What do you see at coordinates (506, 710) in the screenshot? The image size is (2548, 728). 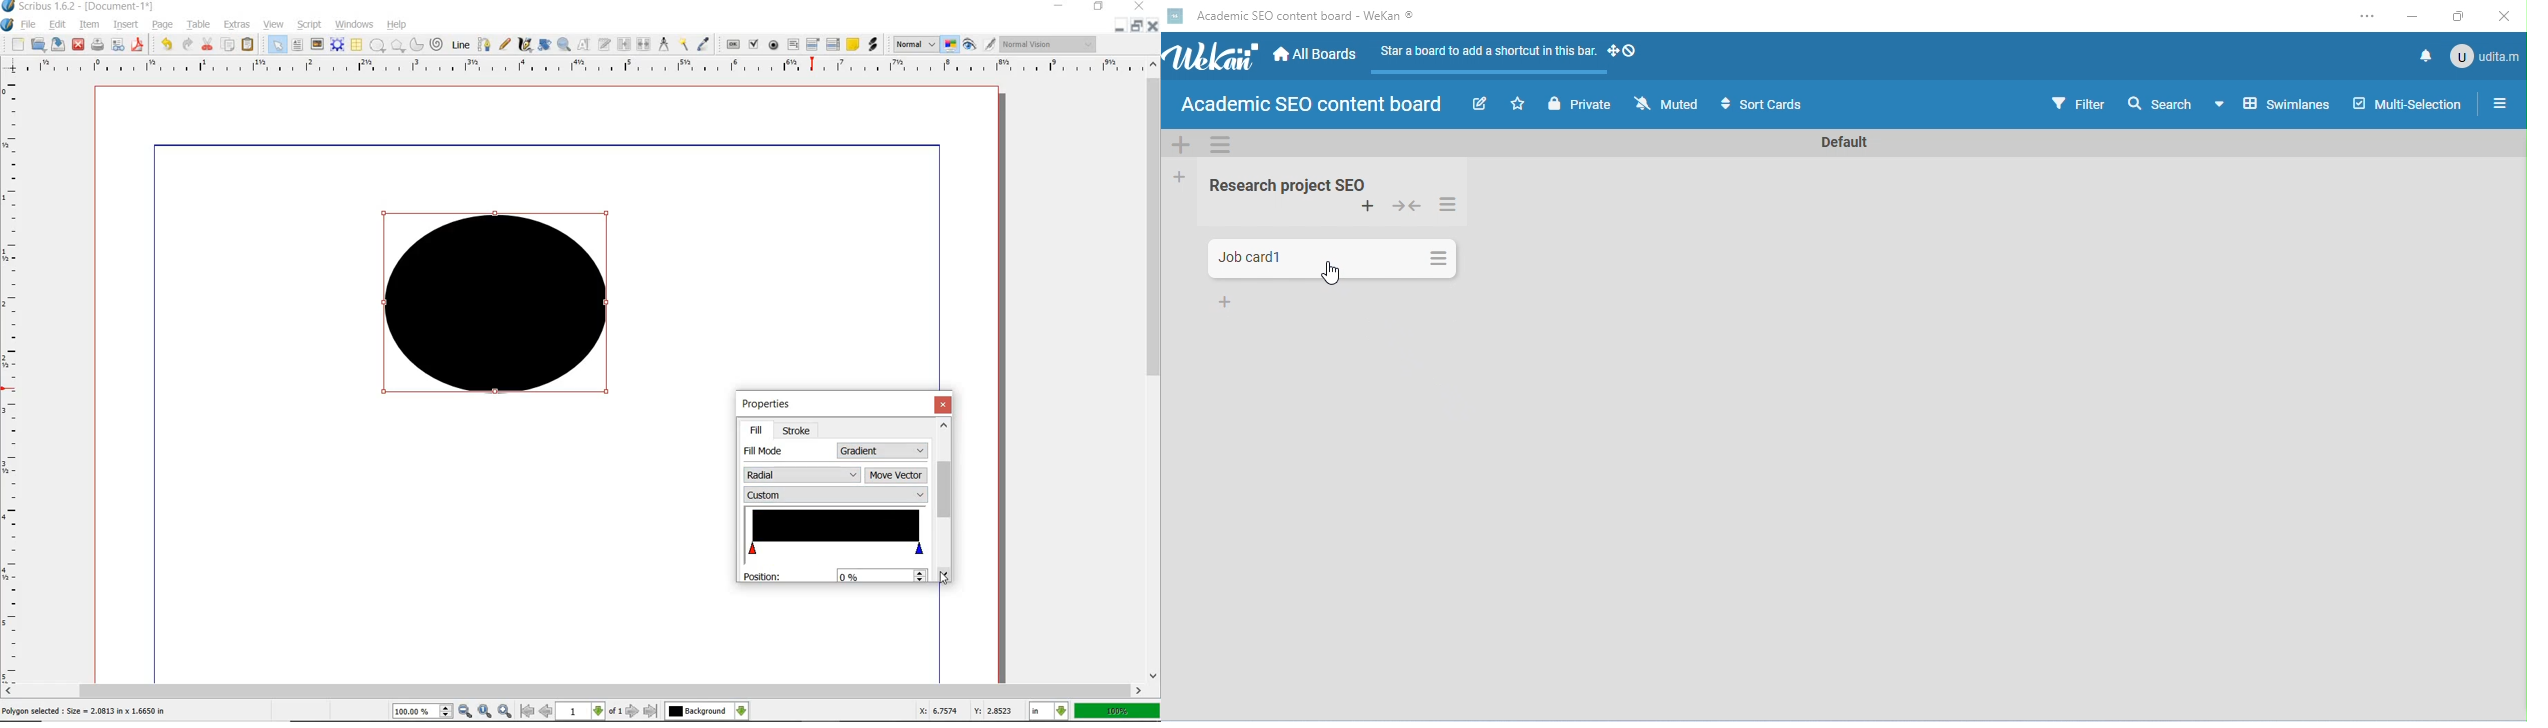 I see `zoom in` at bounding box center [506, 710].